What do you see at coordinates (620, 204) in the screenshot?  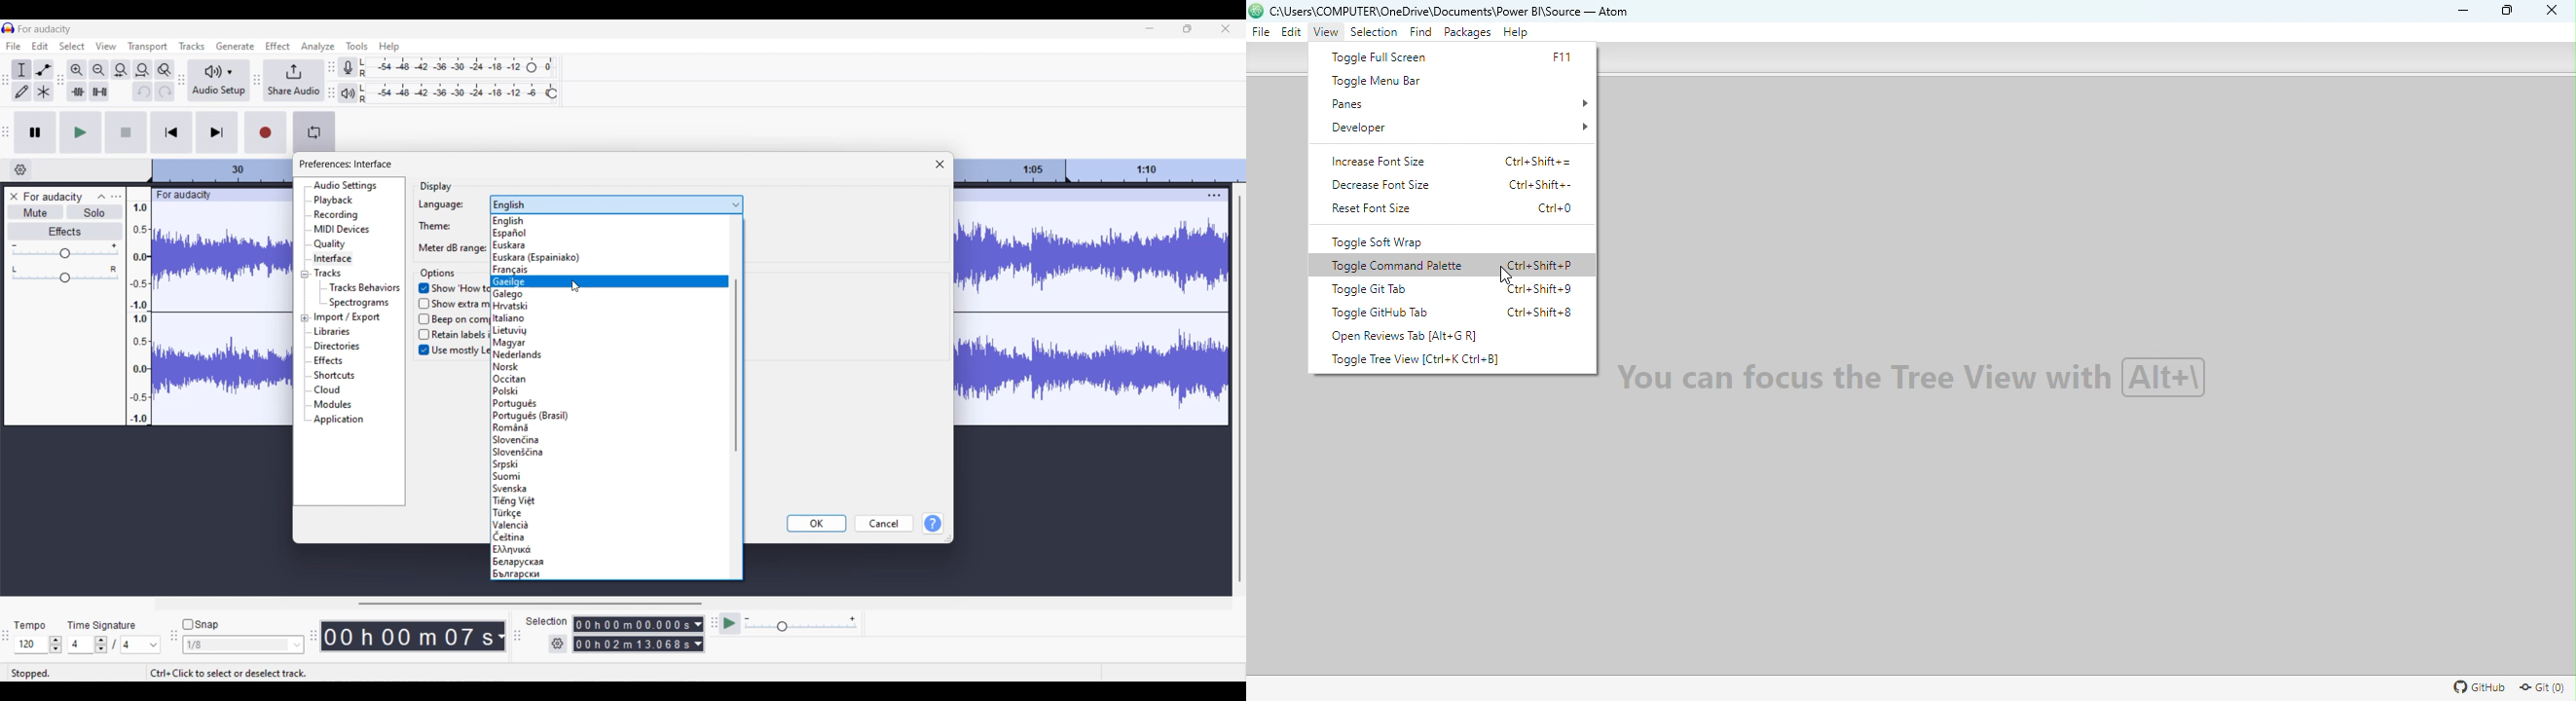 I see `english` at bounding box center [620, 204].